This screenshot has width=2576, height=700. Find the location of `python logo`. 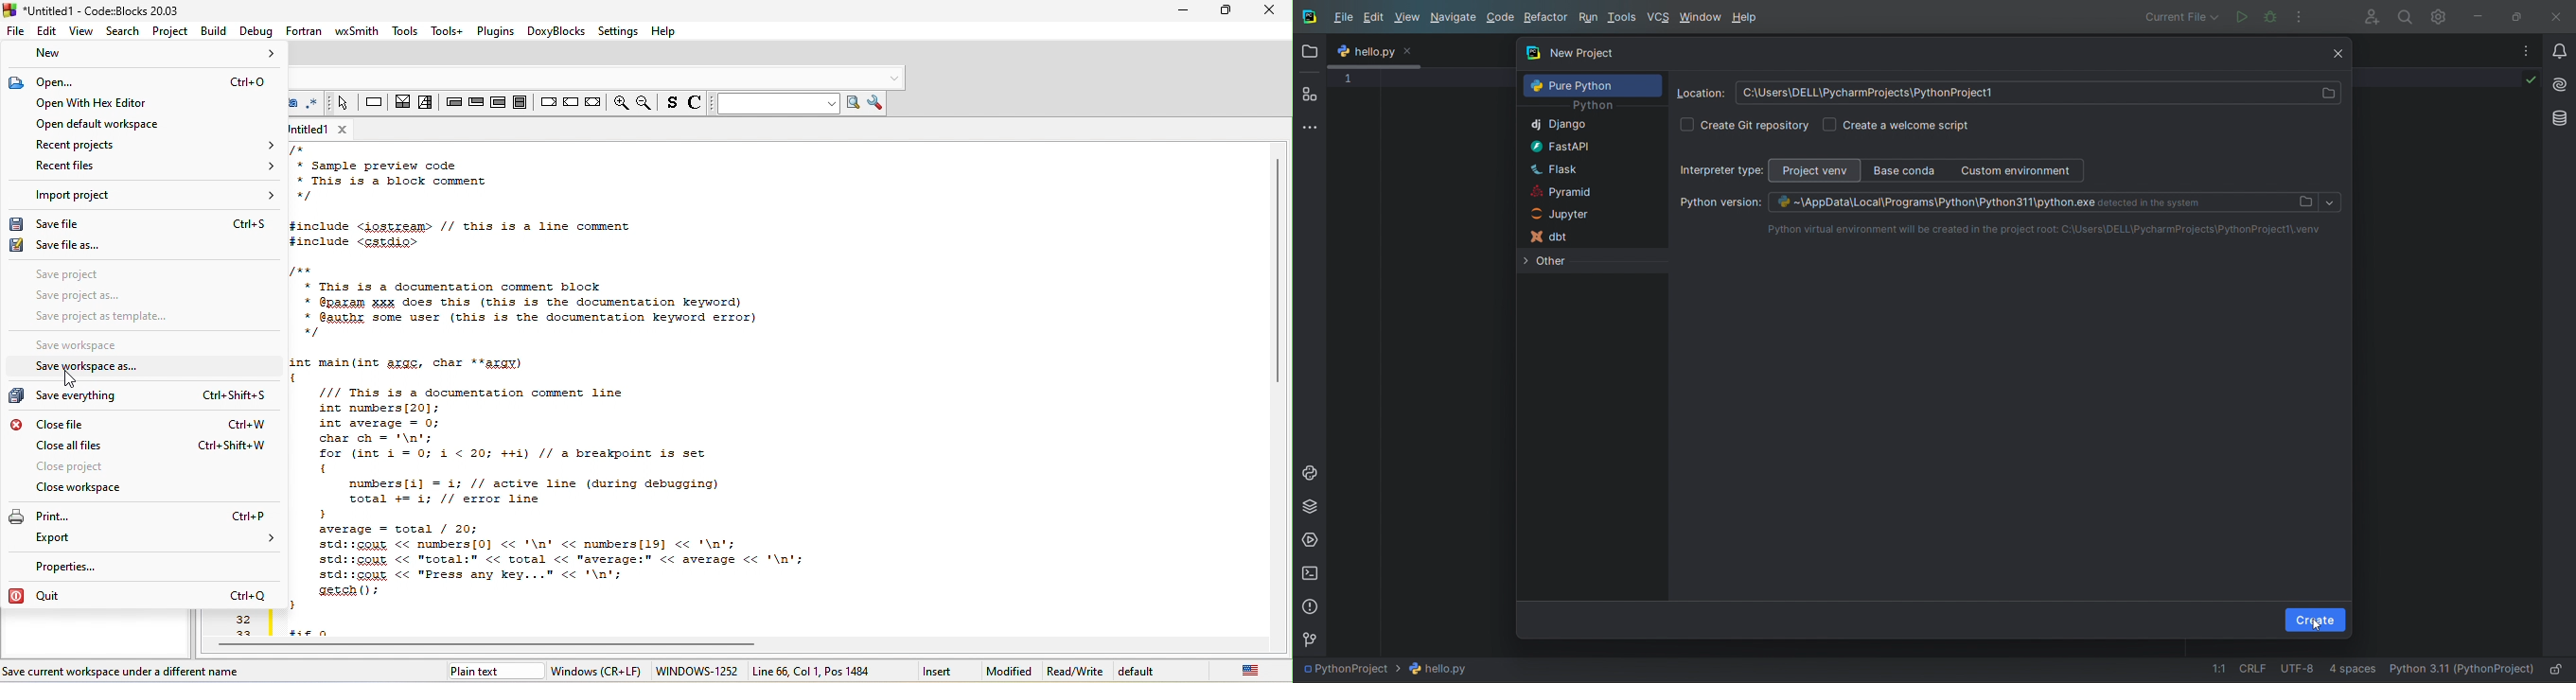

python logo is located at coordinates (1344, 52).